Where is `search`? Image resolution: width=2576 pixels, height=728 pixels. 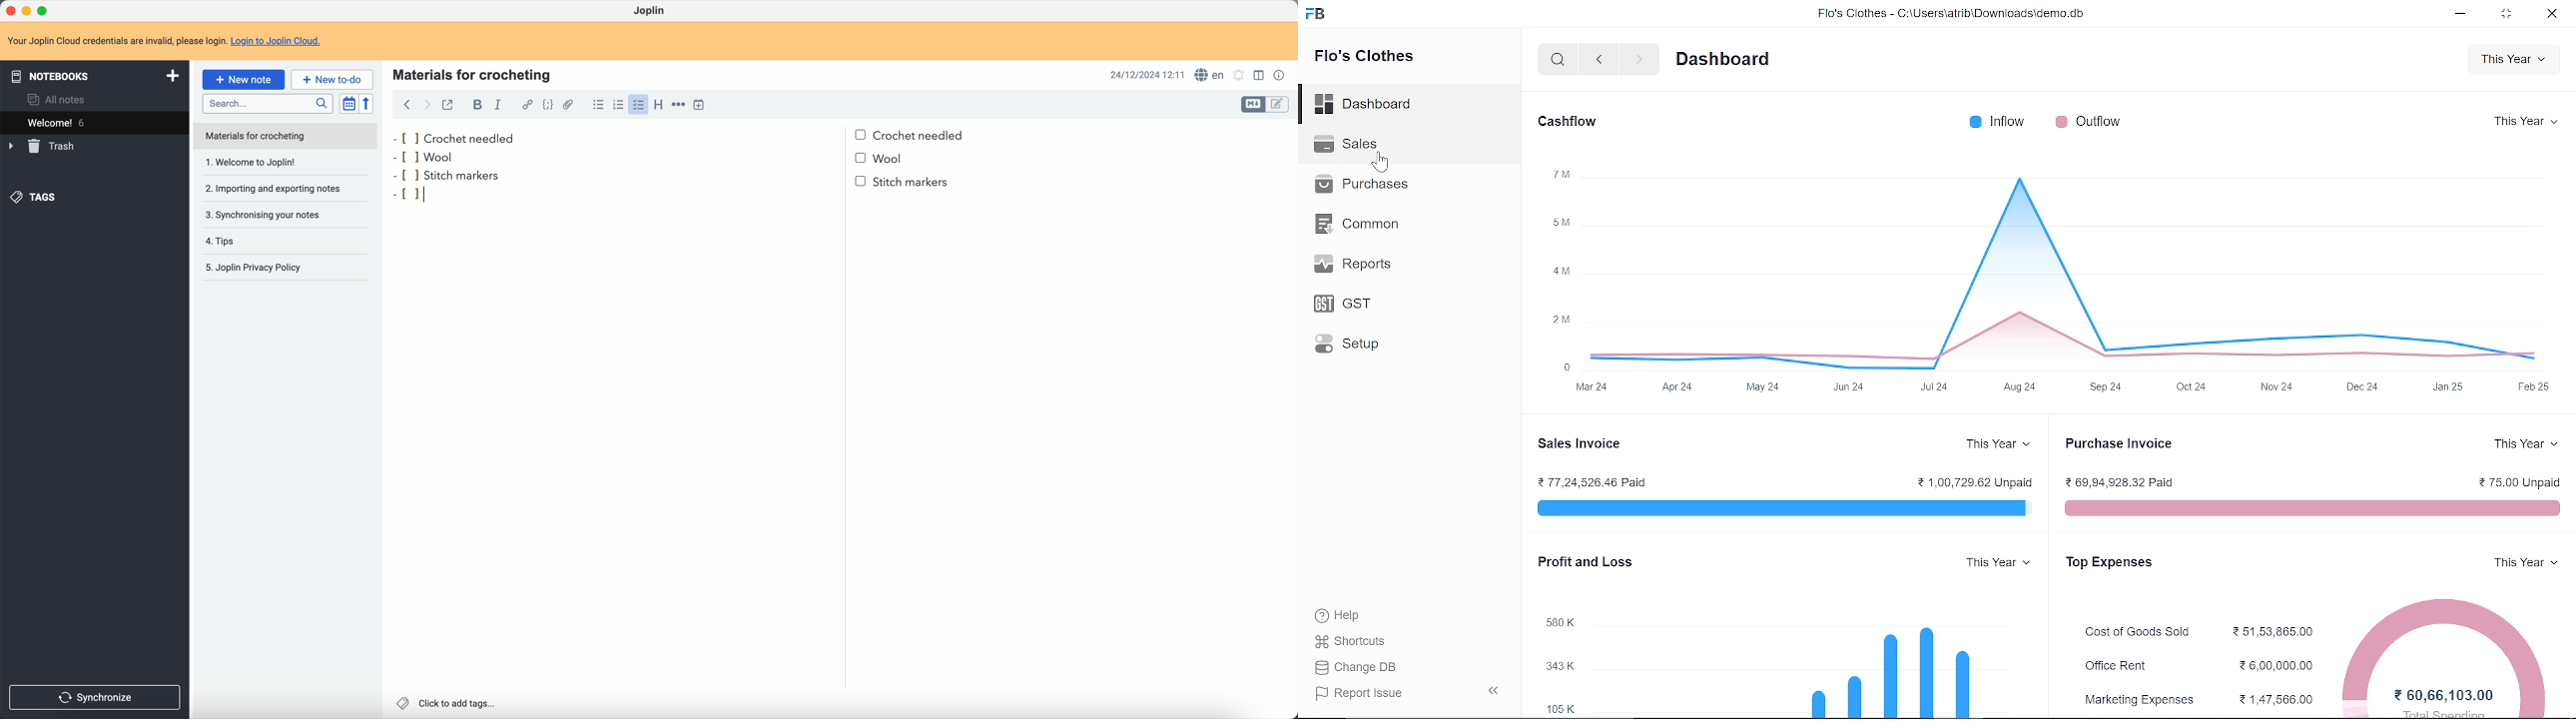 search is located at coordinates (1558, 60).